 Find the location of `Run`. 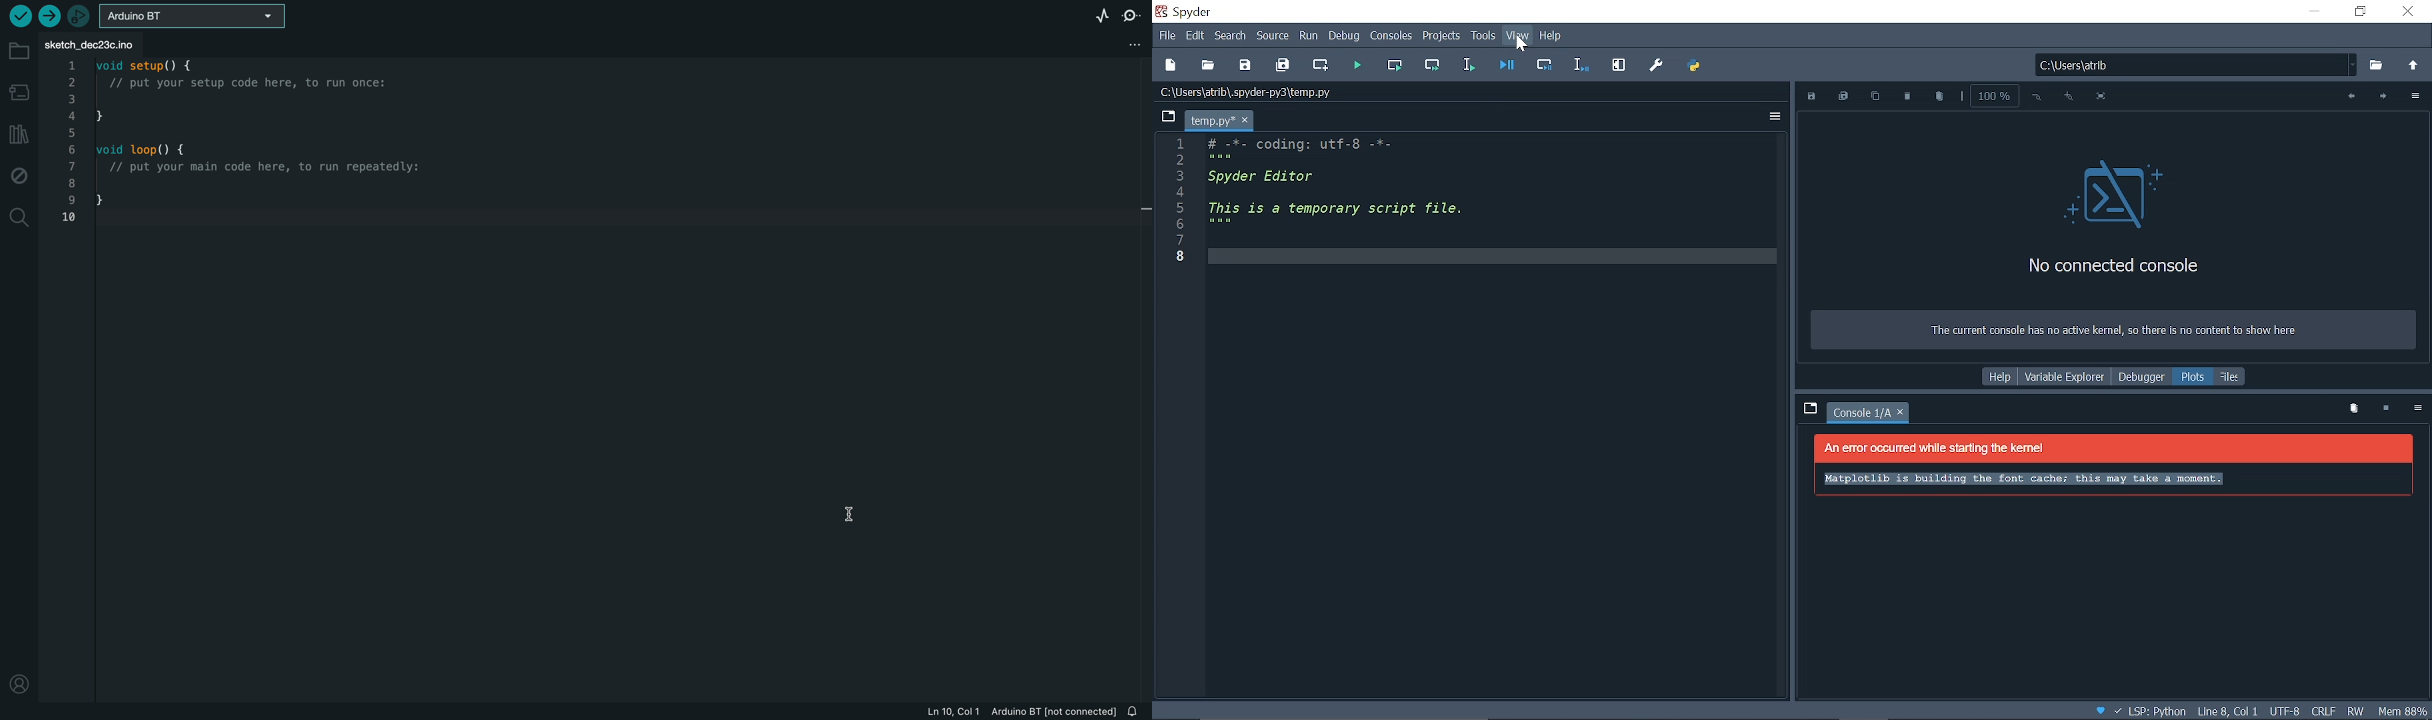

Run is located at coordinates (1309, 37).